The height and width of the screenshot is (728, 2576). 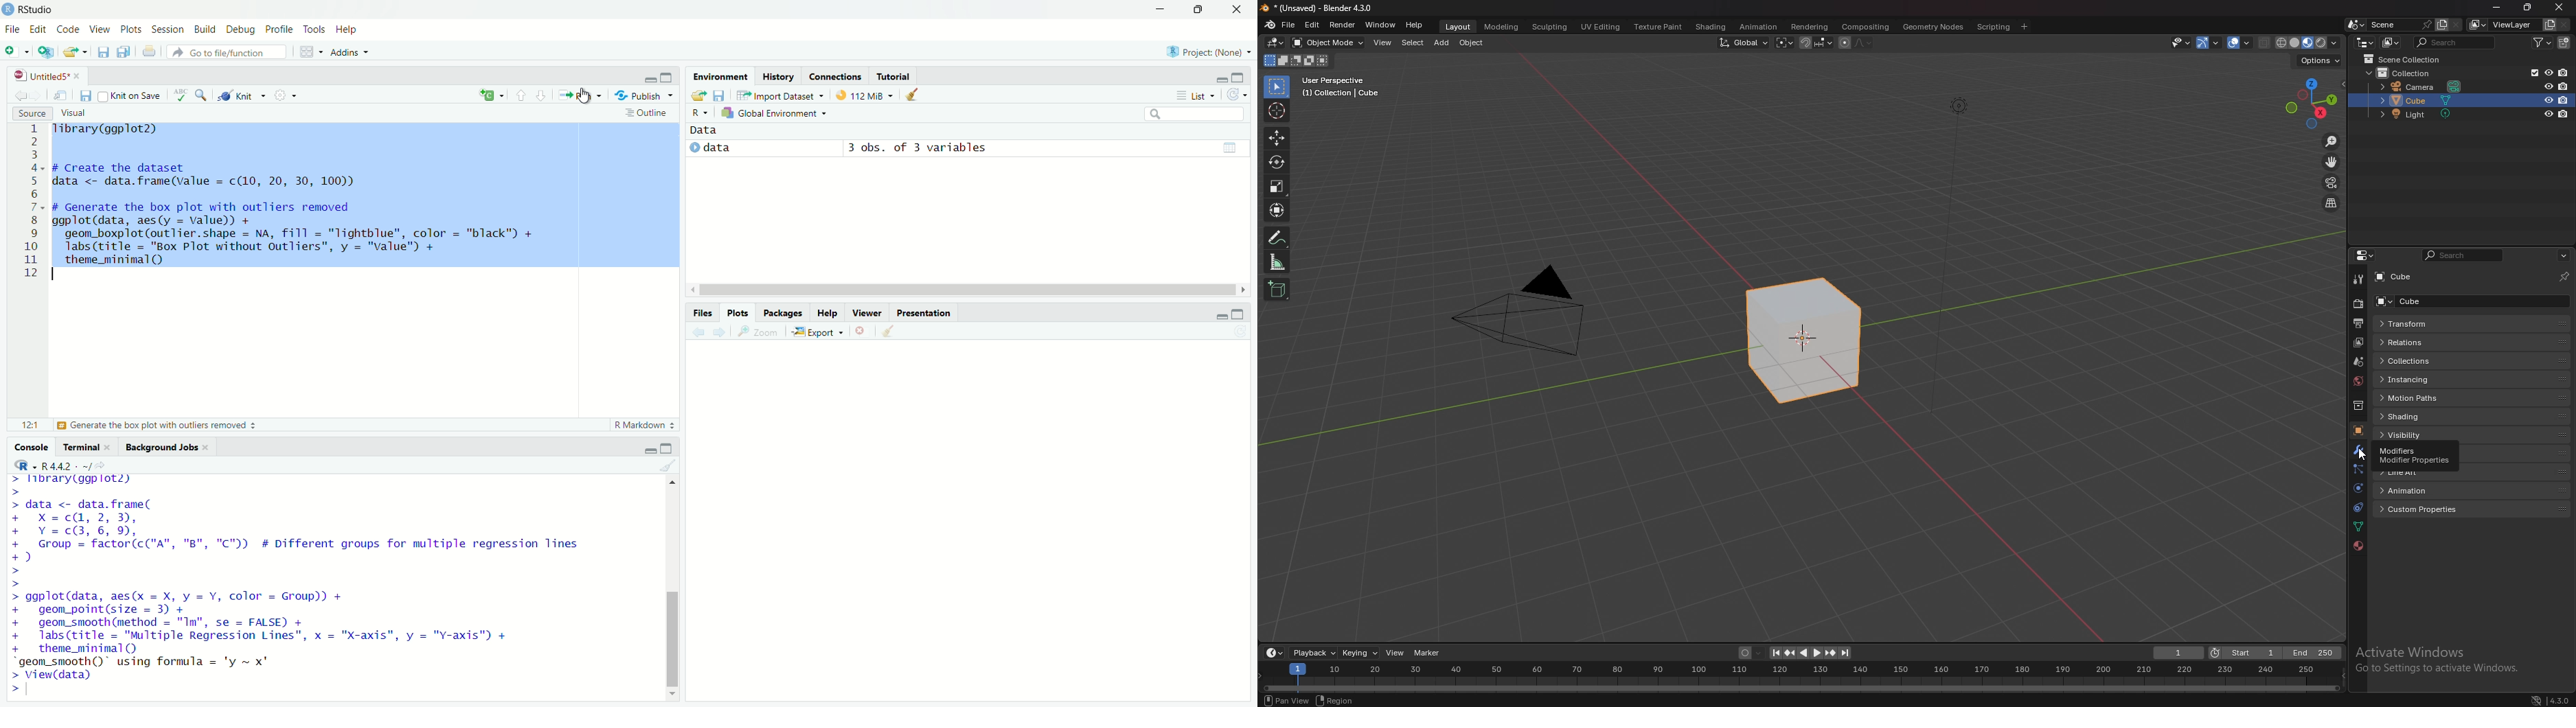 I want to click on print, so click(x=147, y=53).